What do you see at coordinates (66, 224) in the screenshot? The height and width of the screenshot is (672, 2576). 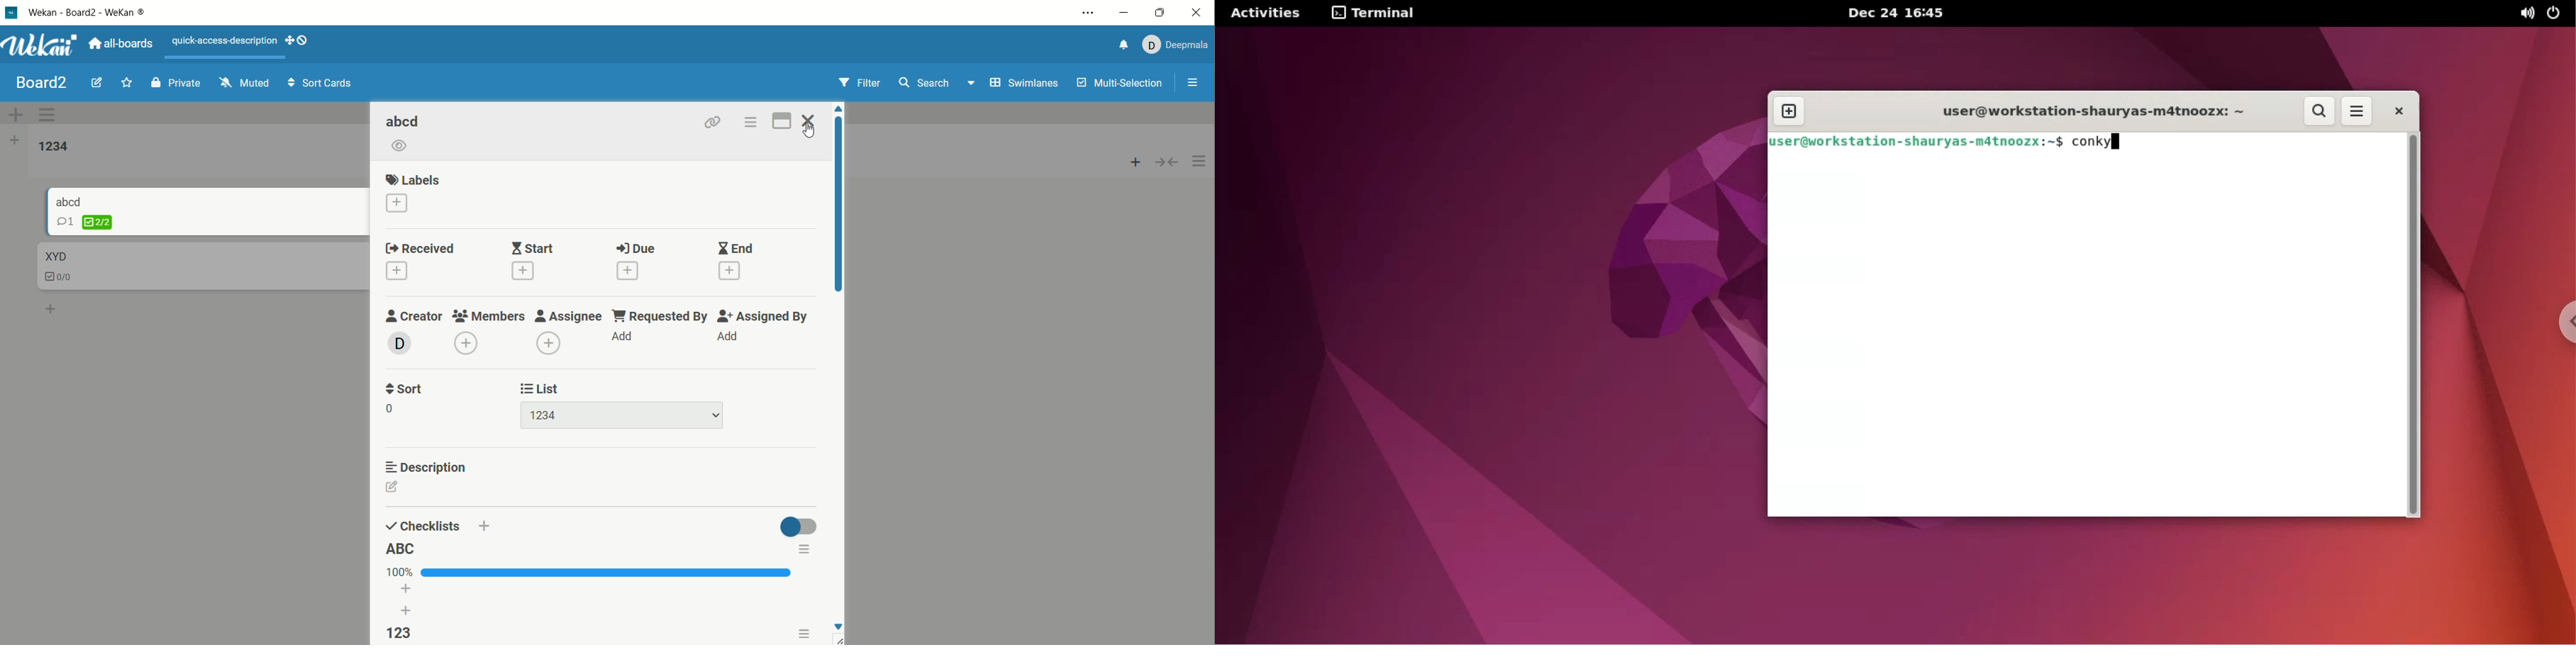 I see `comment` at bounding box center [66, 224].